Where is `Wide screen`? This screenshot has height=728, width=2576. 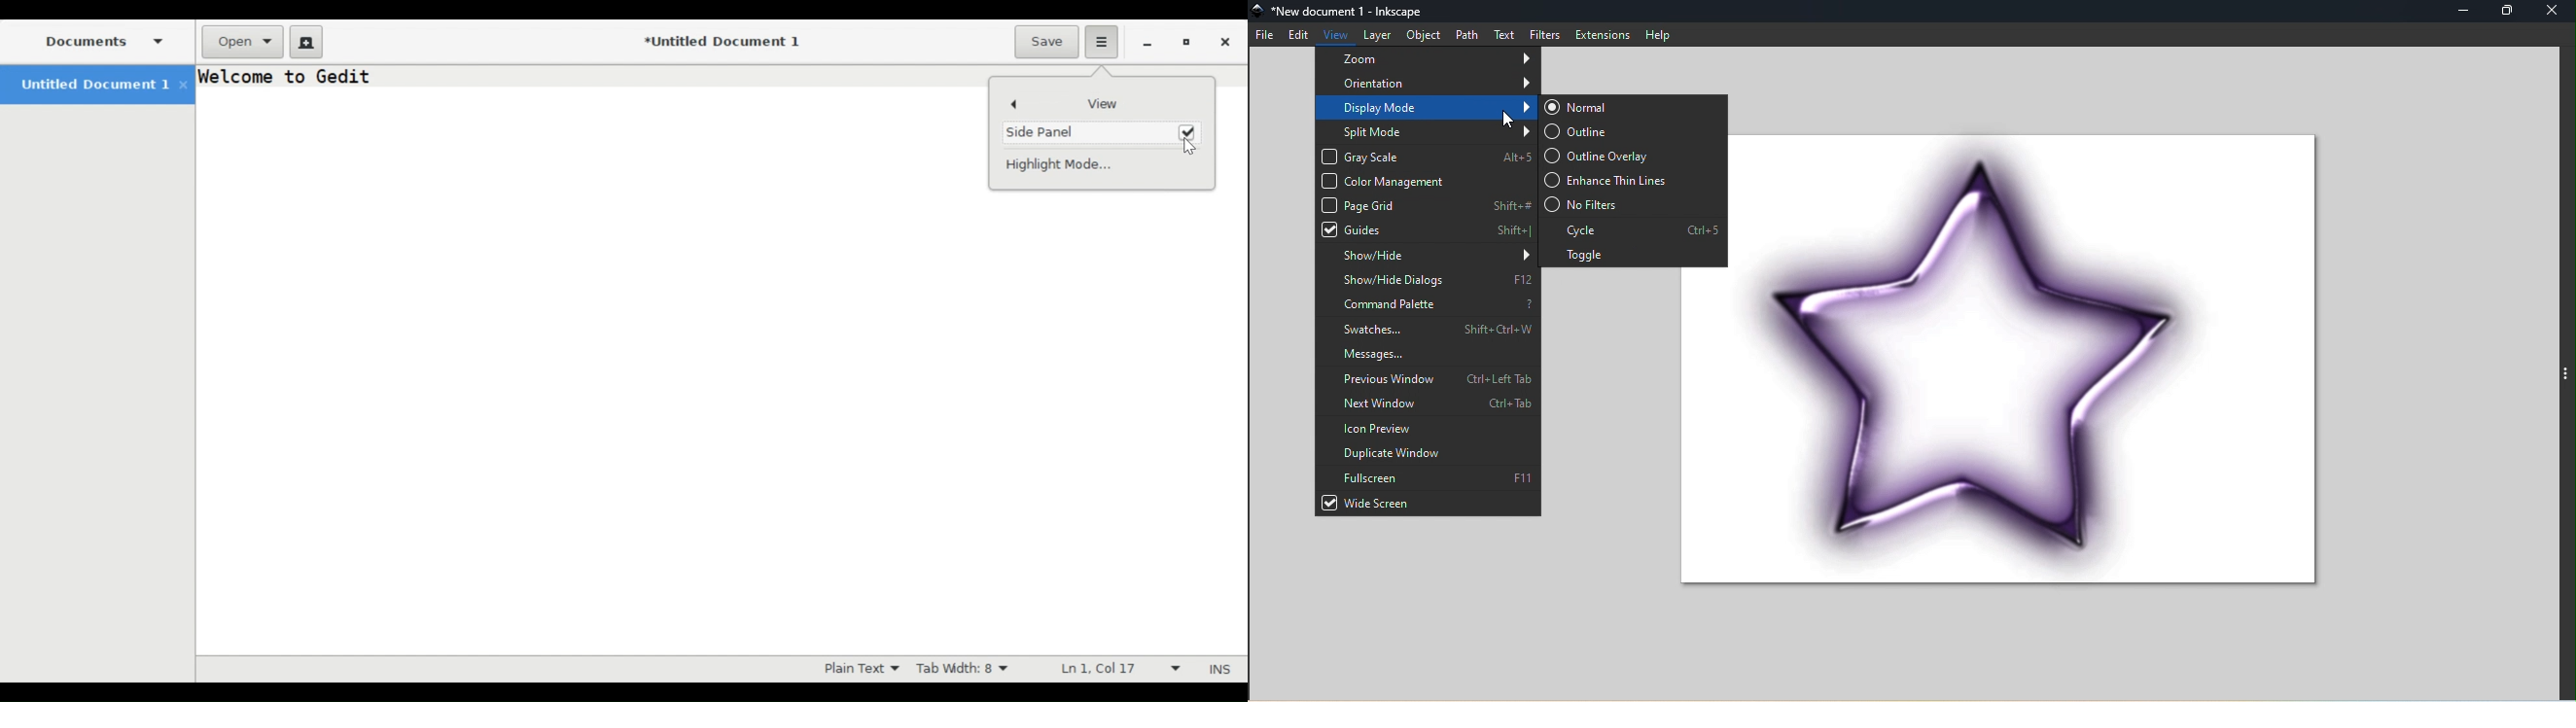 Wide screen is located at coordinates (1430, 505).